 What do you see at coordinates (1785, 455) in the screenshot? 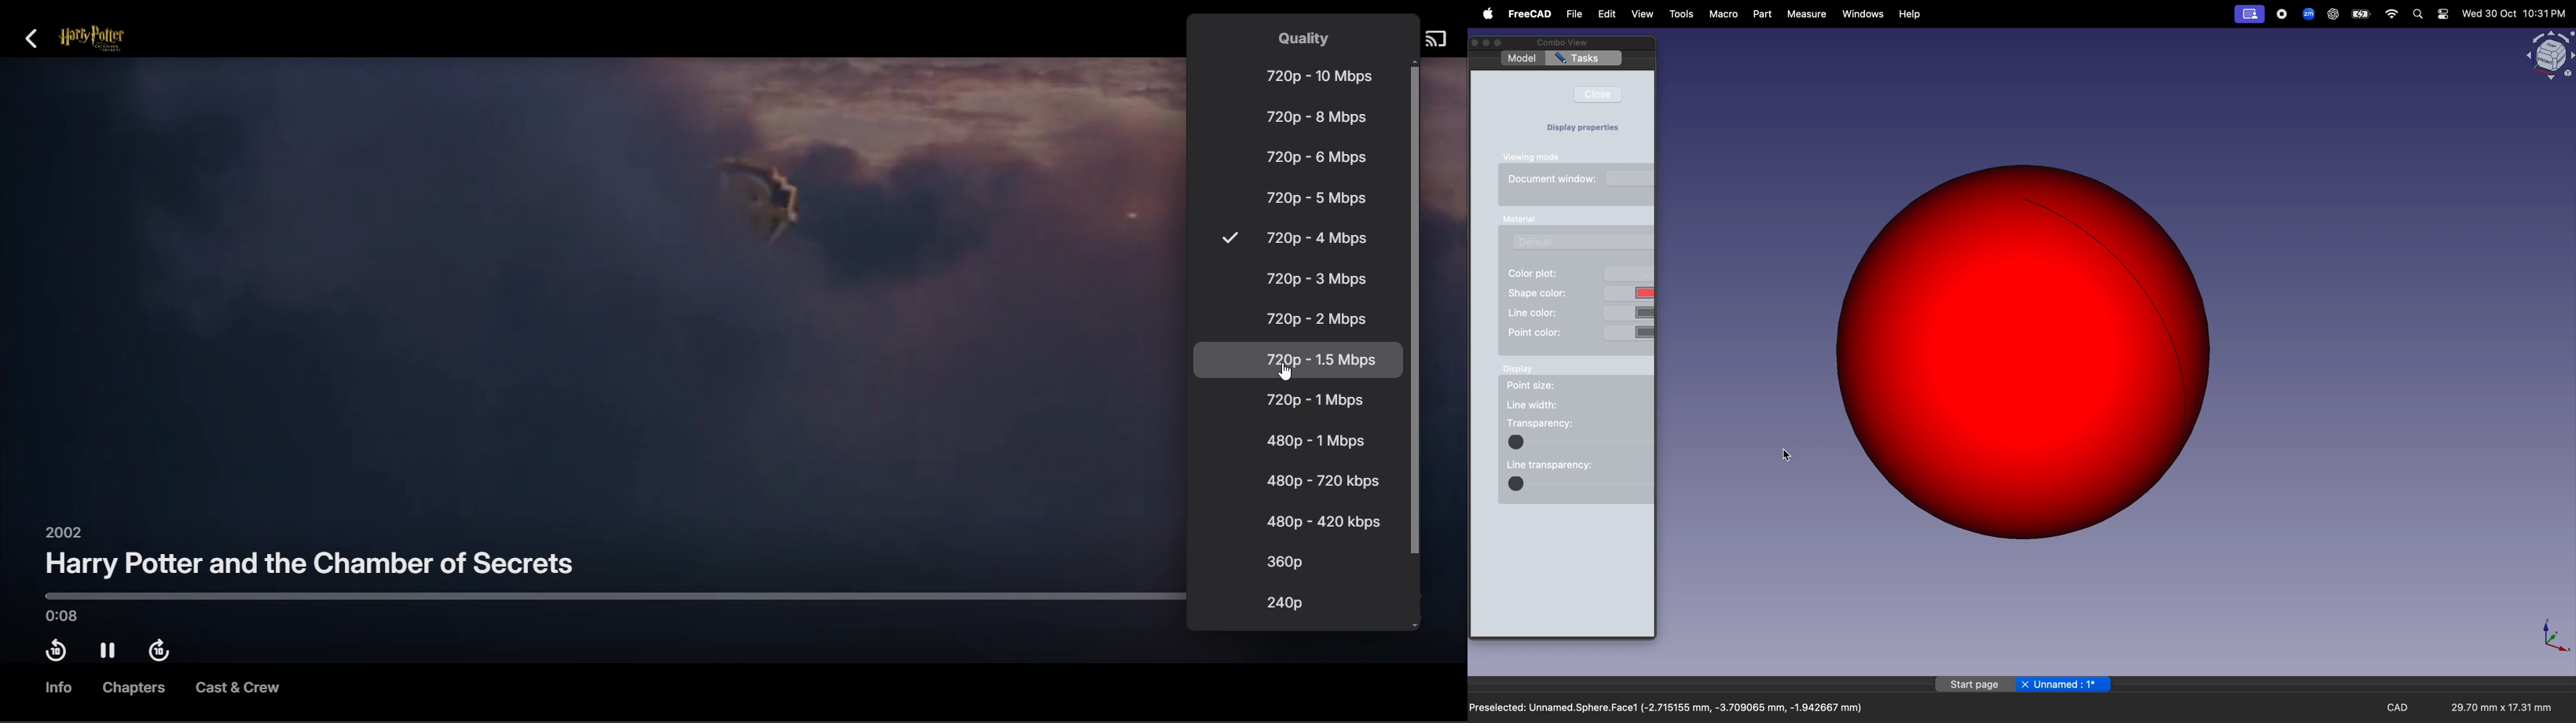
I see `cursor` at bounding box center [1785, 455].